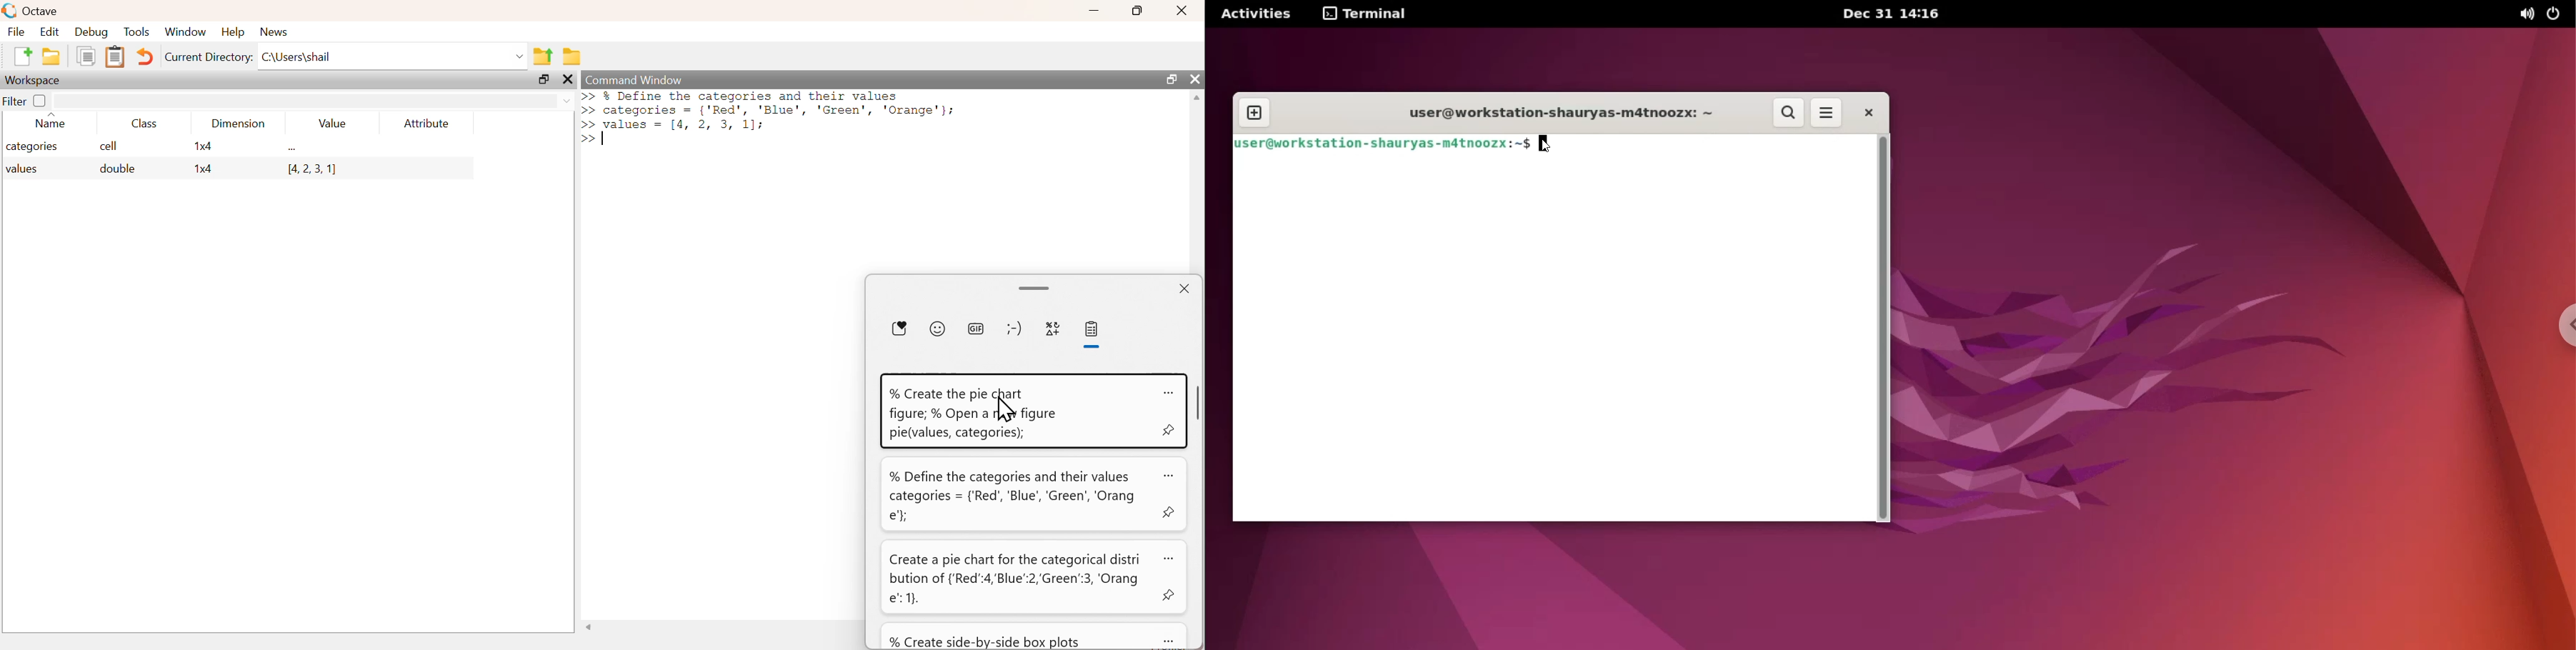 Image resolution: width=2576 pixels, height=672 pixels. I want to click on scroll bar, so click(1199, 403).